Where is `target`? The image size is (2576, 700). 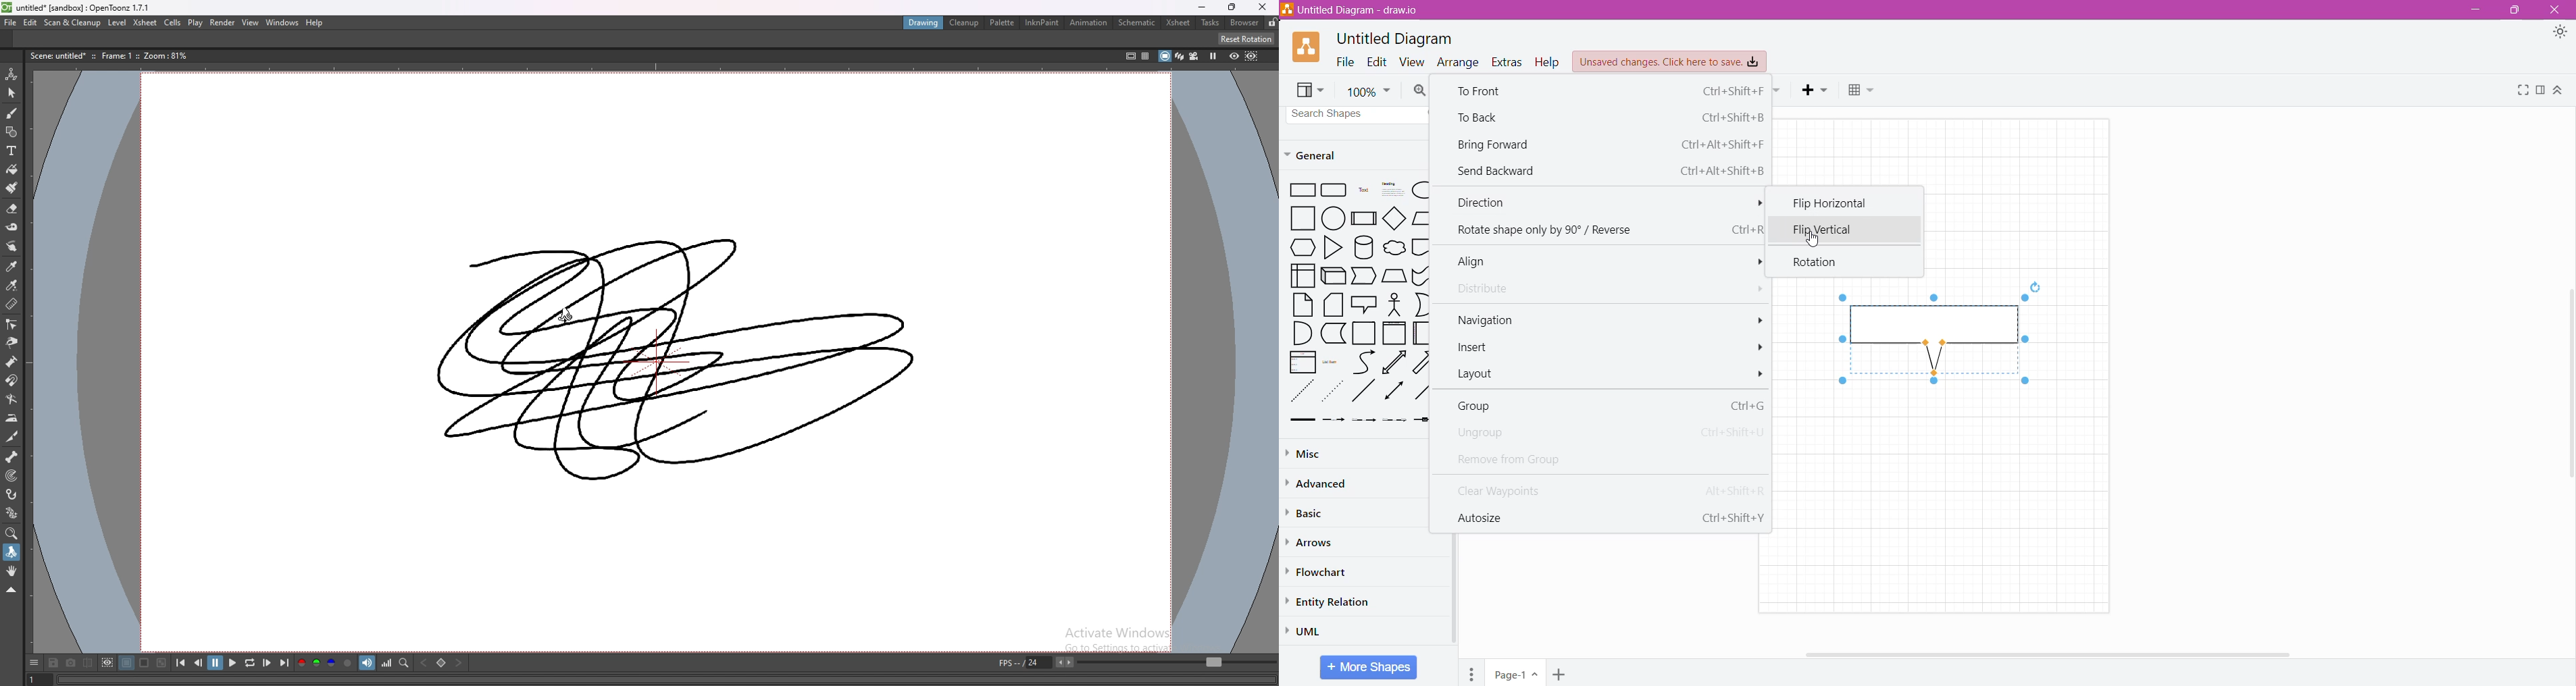 target is located at coordinates (10, 476).